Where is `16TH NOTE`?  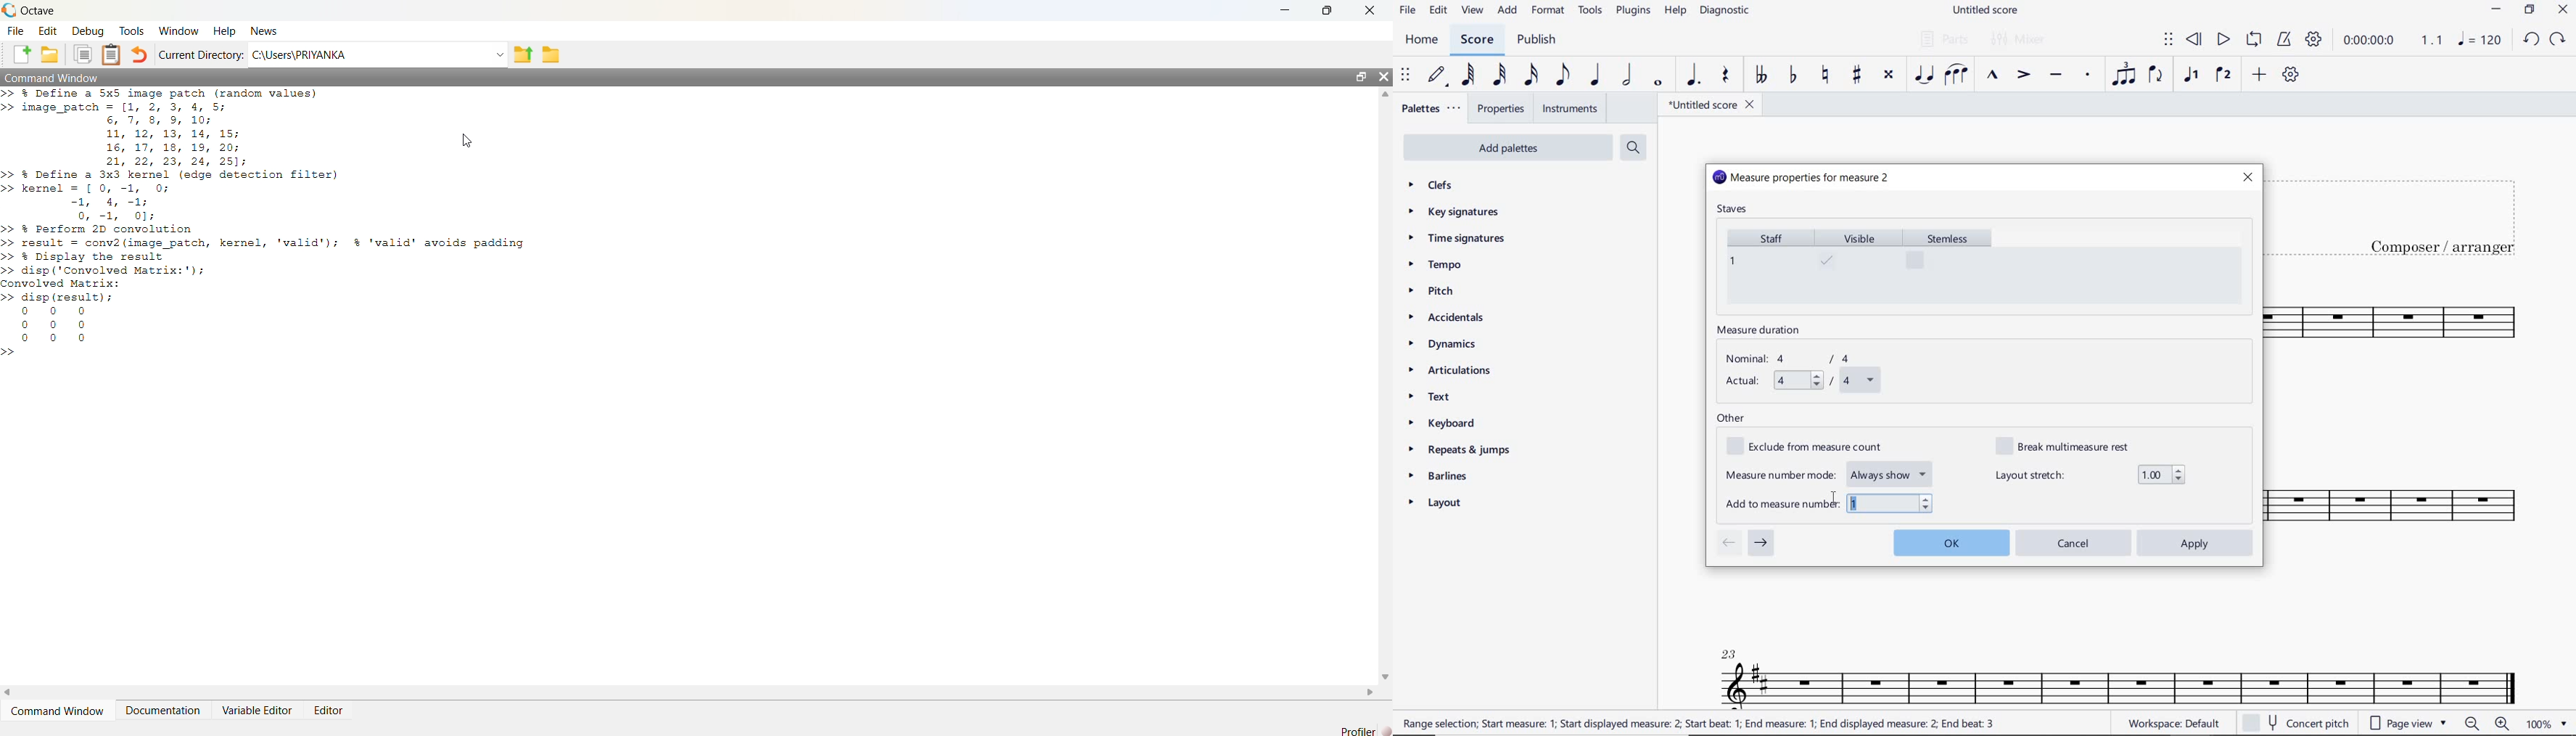
16TH NOTE is located at coordinates (1530, 75).